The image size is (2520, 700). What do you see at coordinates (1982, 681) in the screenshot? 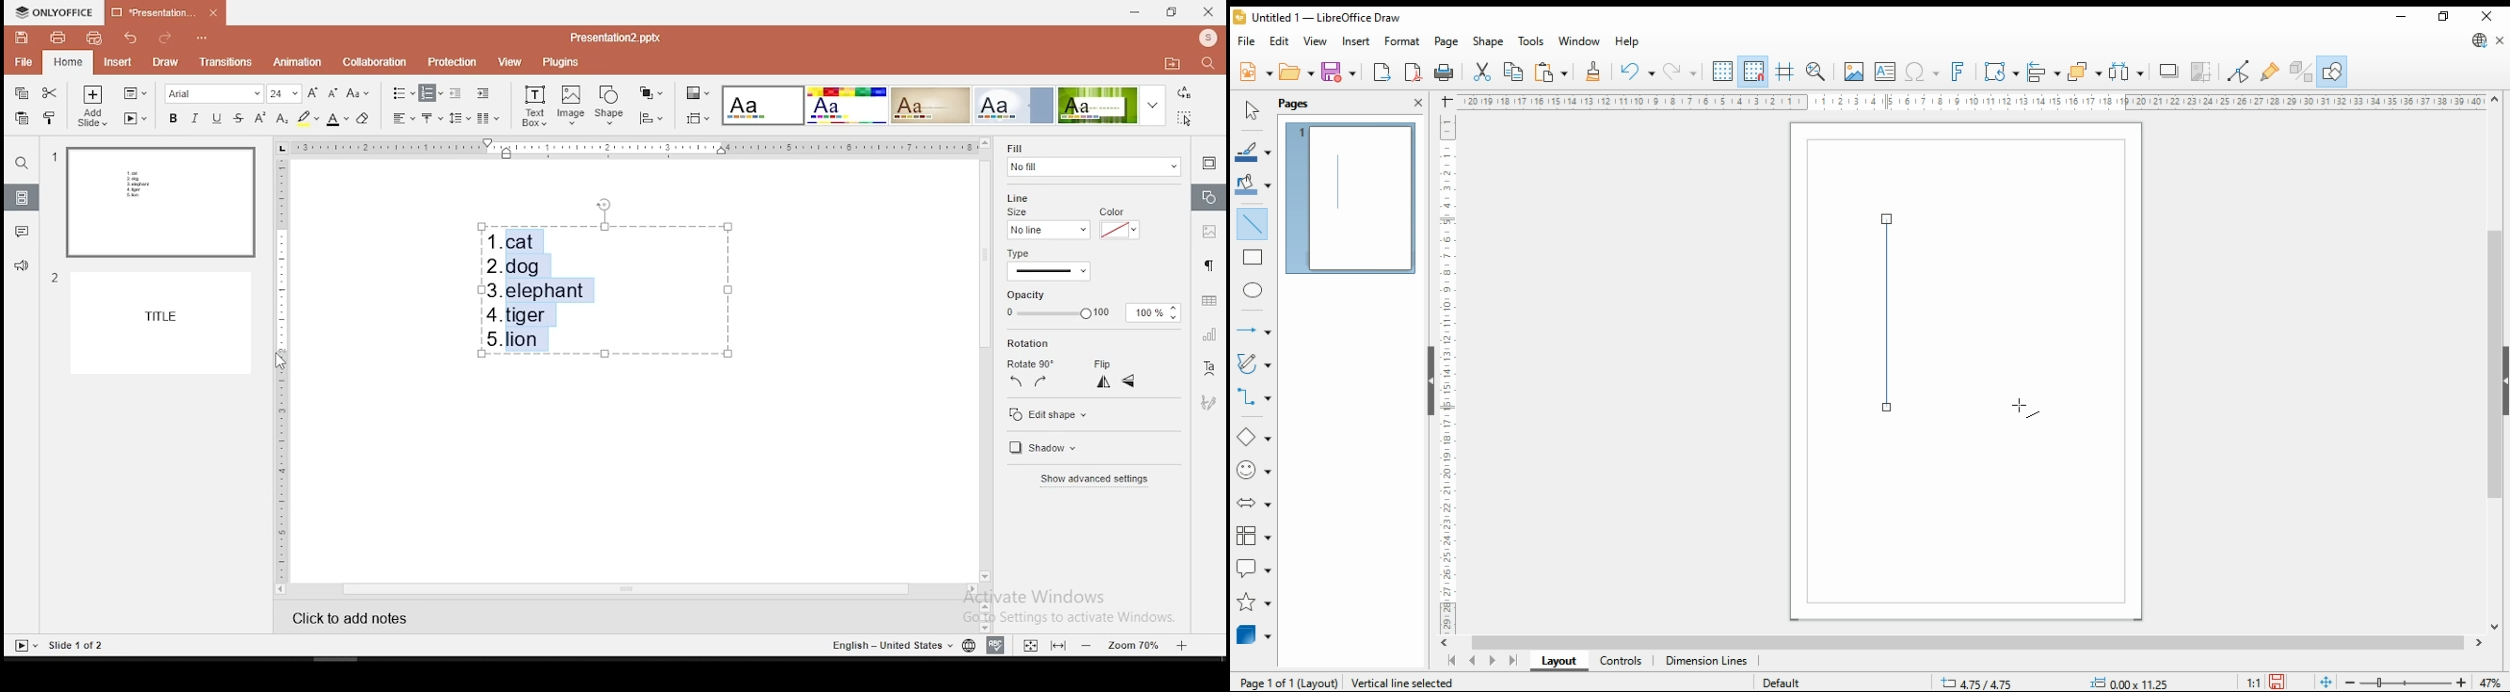
I see `screen size` at bounding box center [1982, 681].